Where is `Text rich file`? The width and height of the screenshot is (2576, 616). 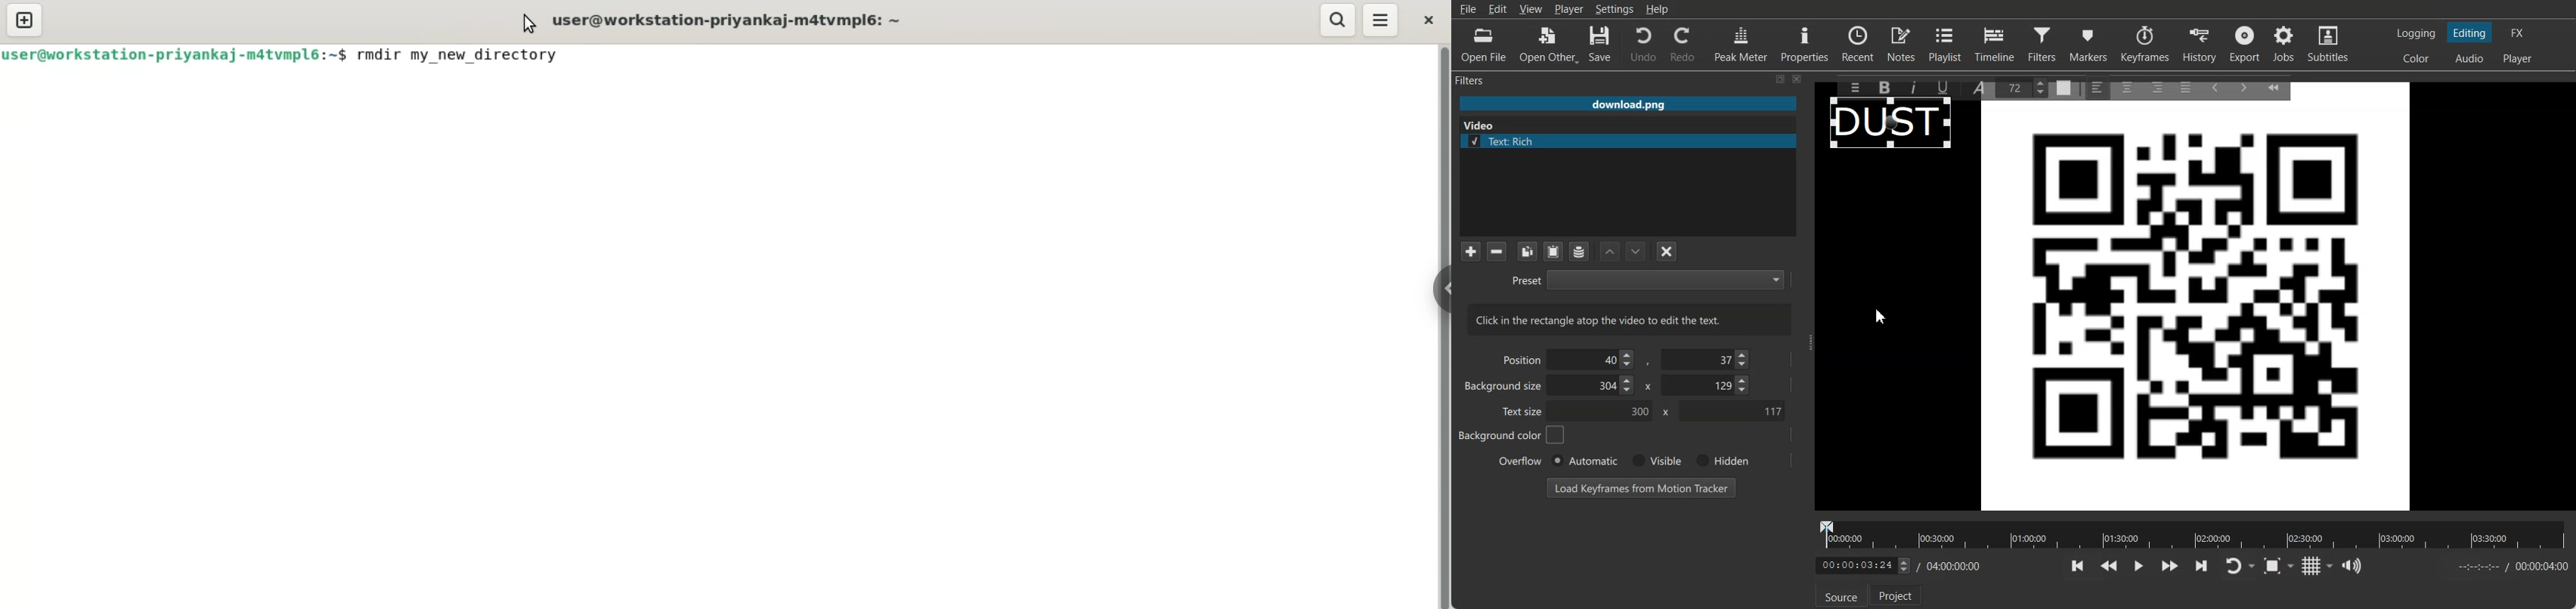
Text rich file is located at coordinates (1633, 141).